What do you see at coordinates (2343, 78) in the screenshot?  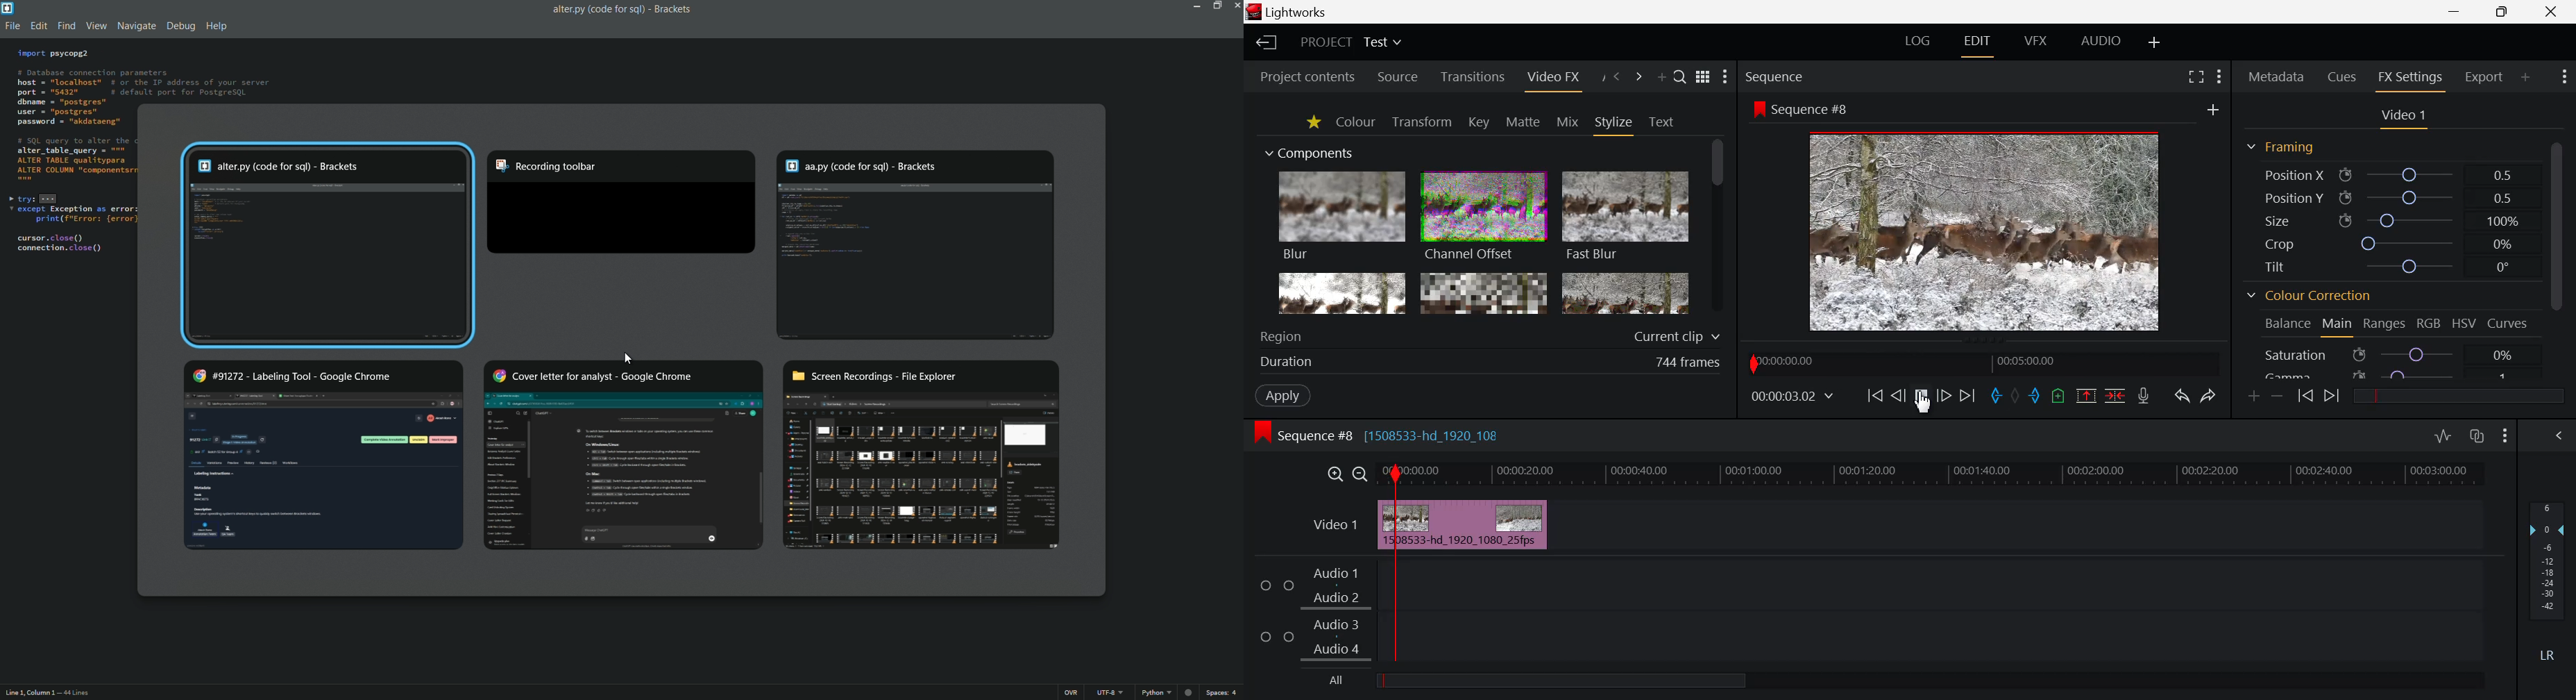 I see `Cues` at bounding box center [2343, 78].